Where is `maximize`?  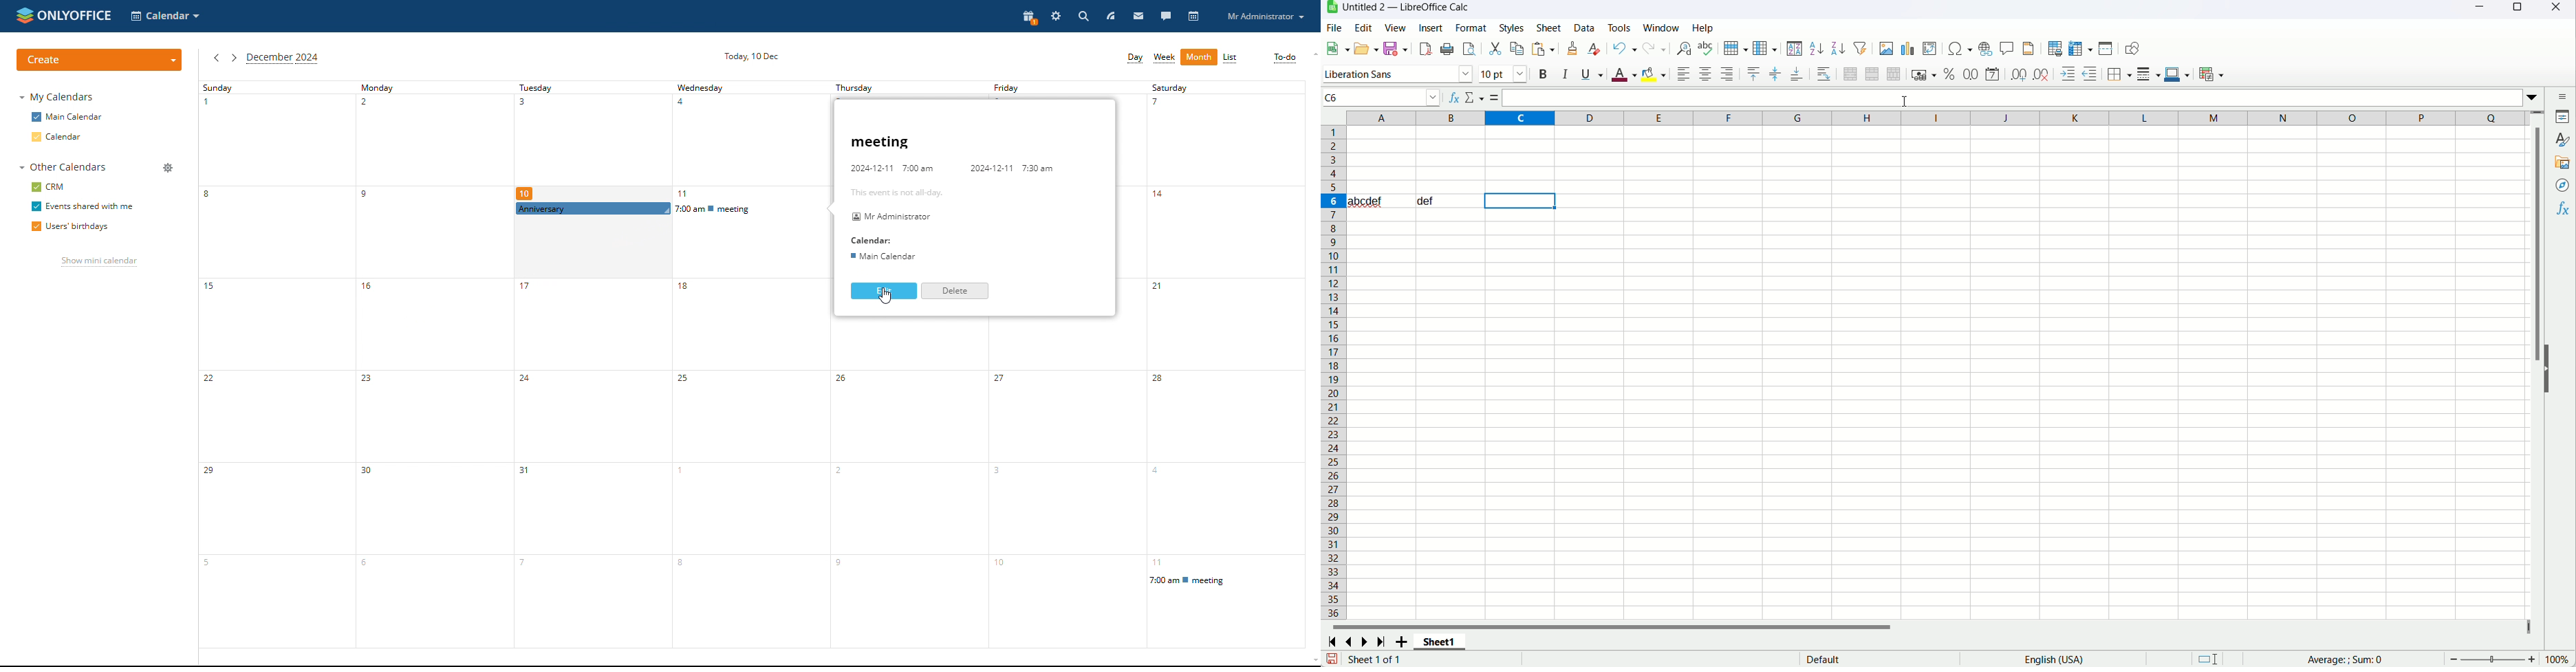
maximize is located at coordinates (2516, 9).